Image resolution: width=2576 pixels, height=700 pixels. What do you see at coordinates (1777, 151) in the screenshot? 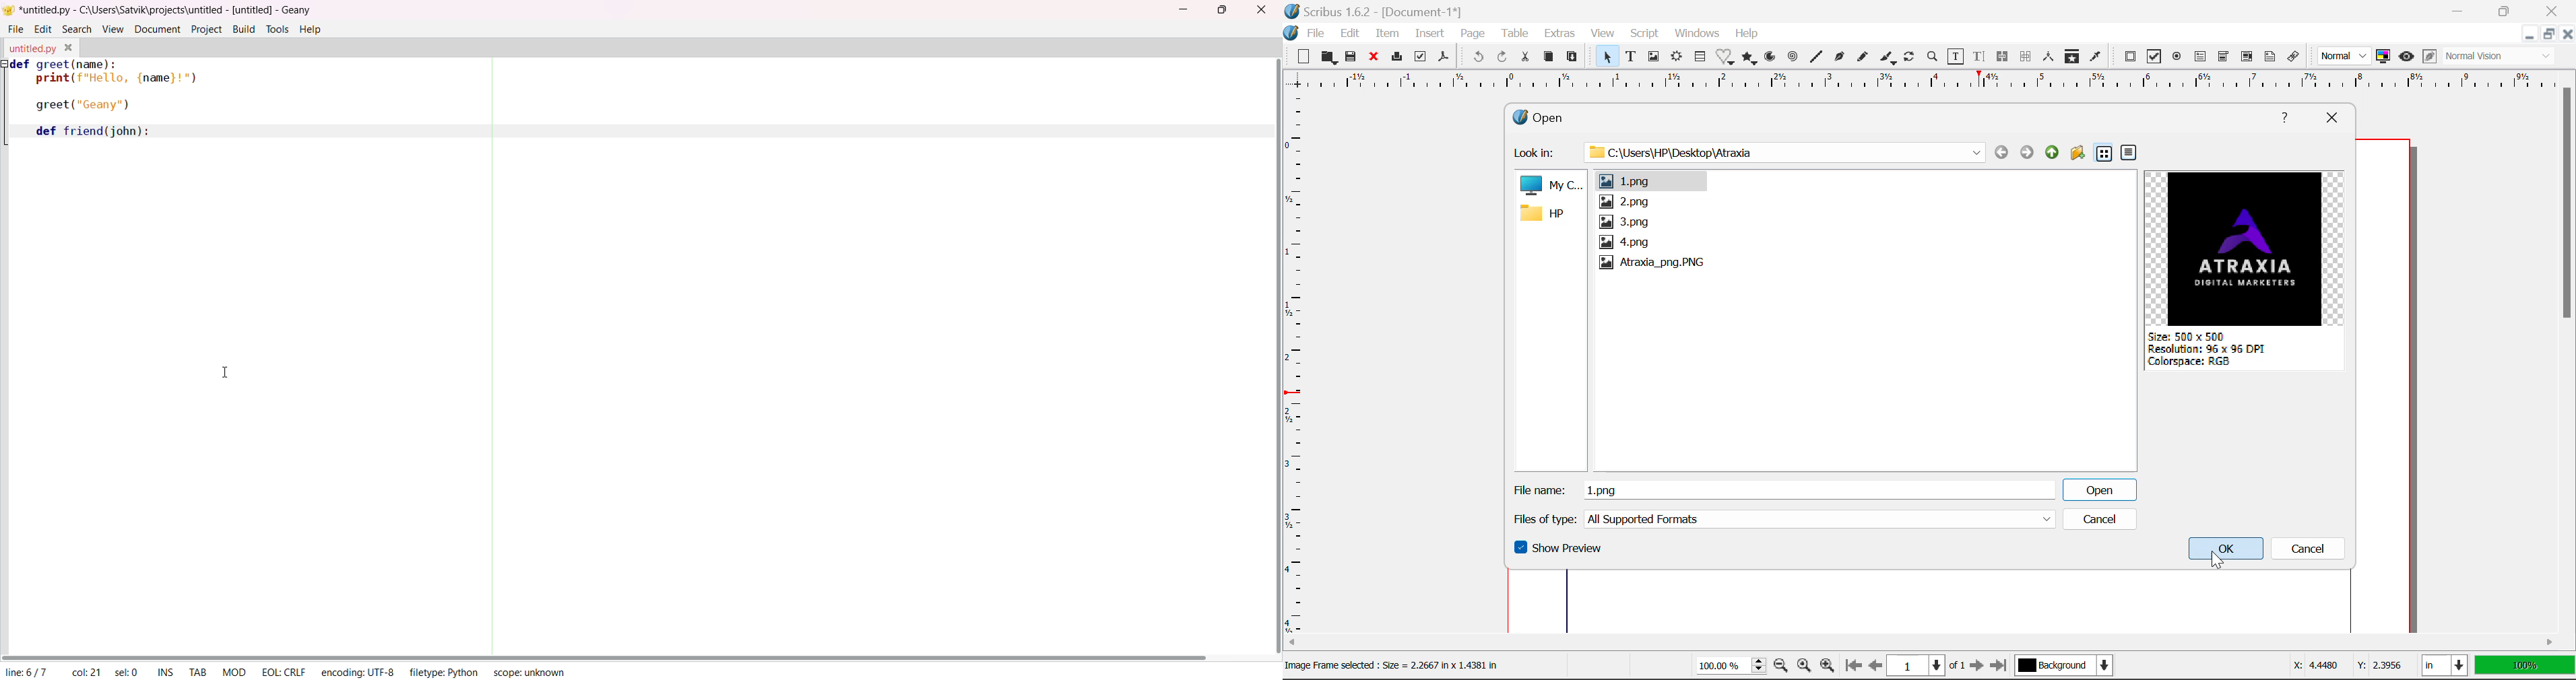
I see `7 C:\Users\HP\Desktop\Atraxia` at bounding box center [1777, 151].